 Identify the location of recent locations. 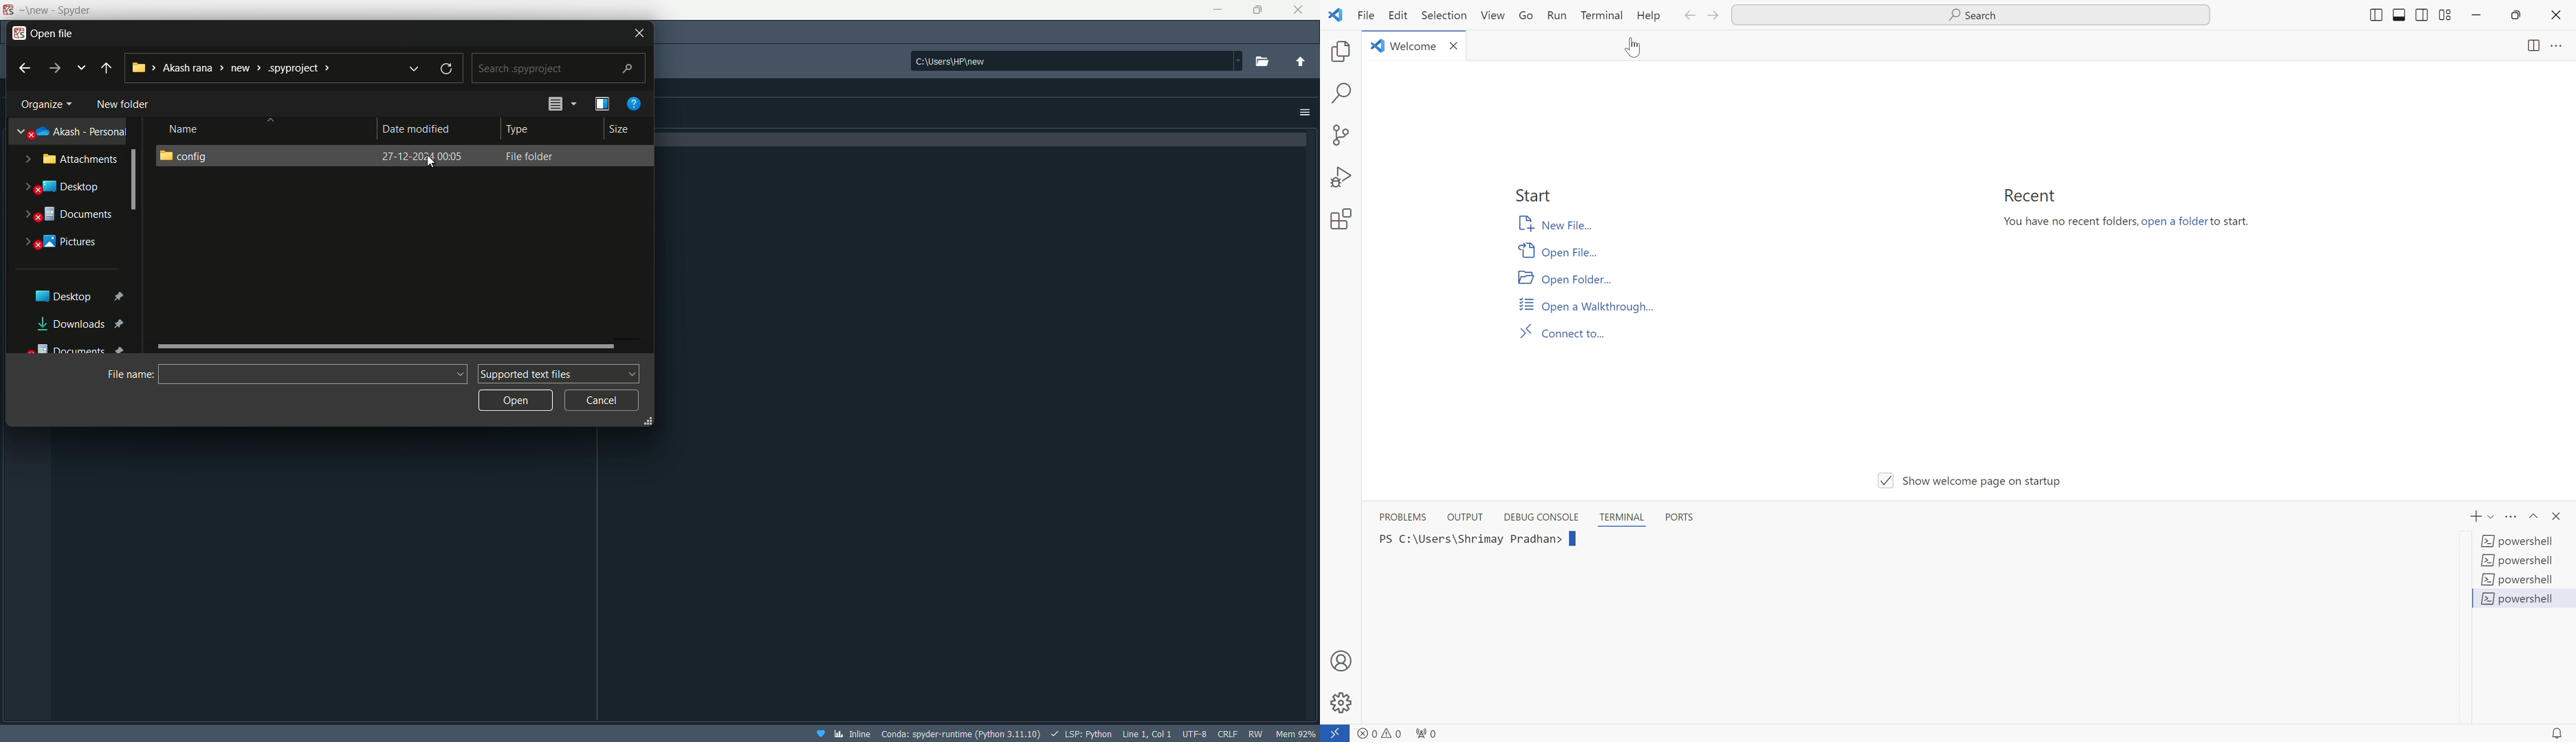
(79, 68).